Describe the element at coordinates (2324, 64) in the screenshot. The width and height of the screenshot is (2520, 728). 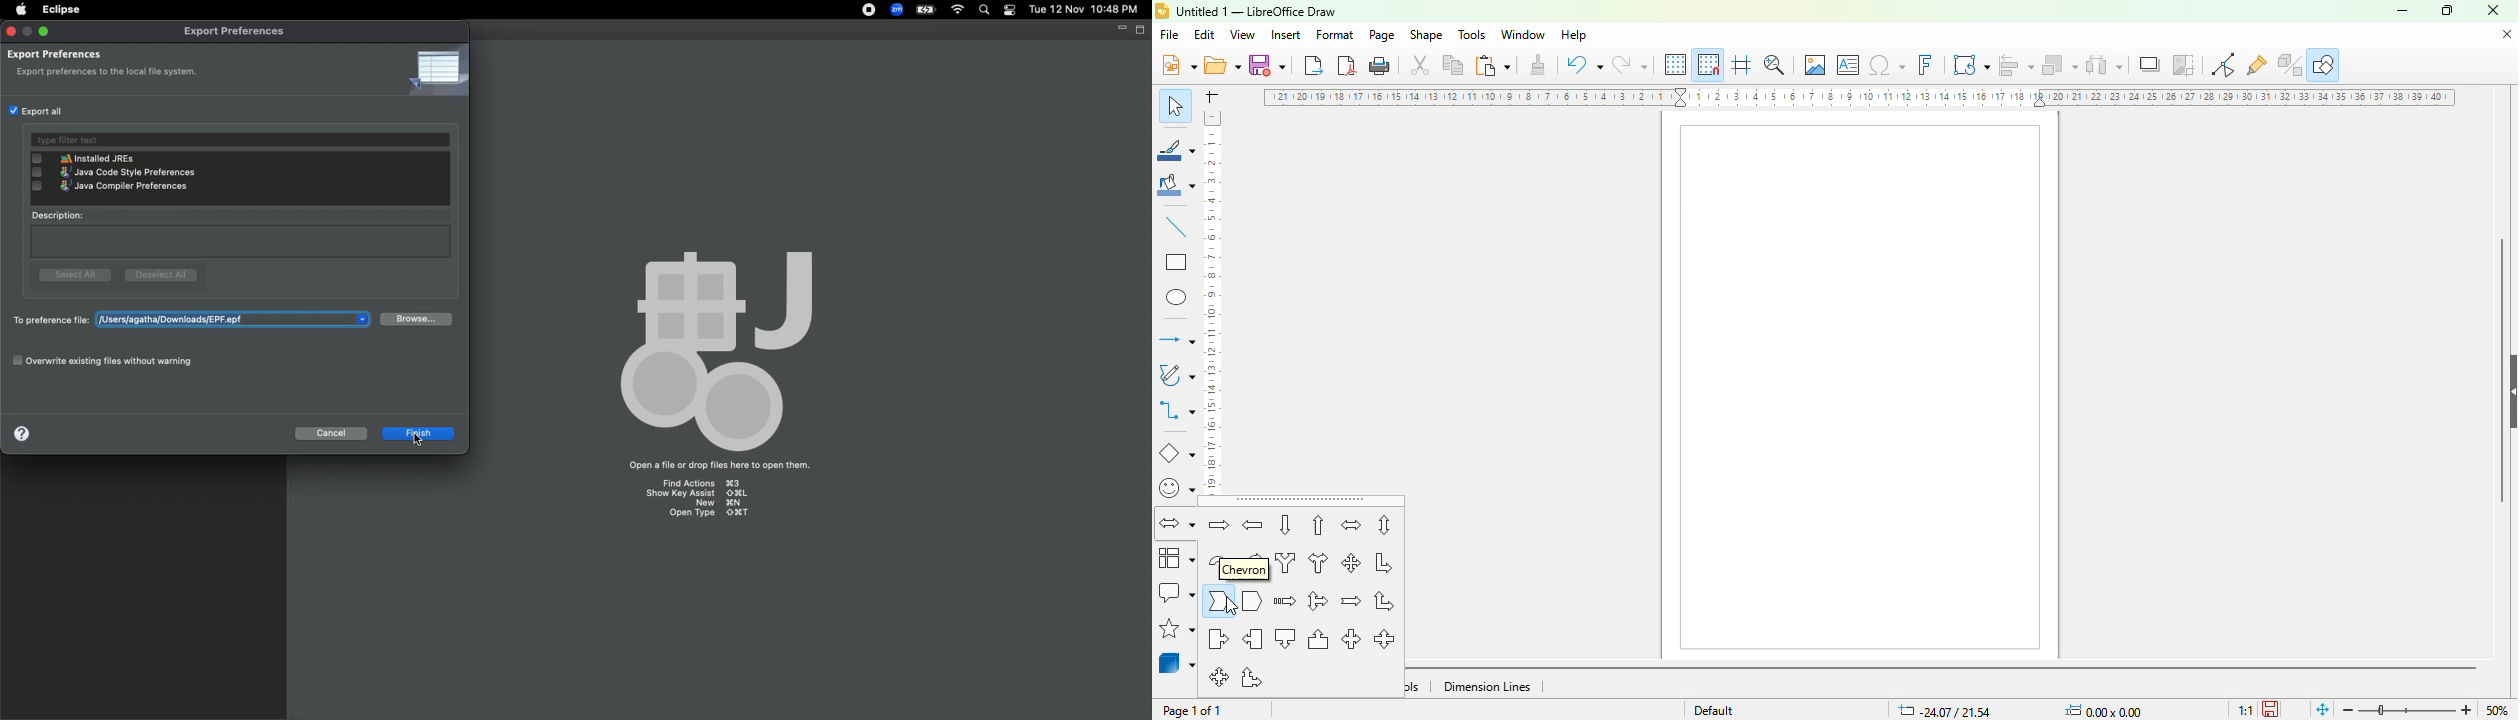
I see `show draw functions` at that location.